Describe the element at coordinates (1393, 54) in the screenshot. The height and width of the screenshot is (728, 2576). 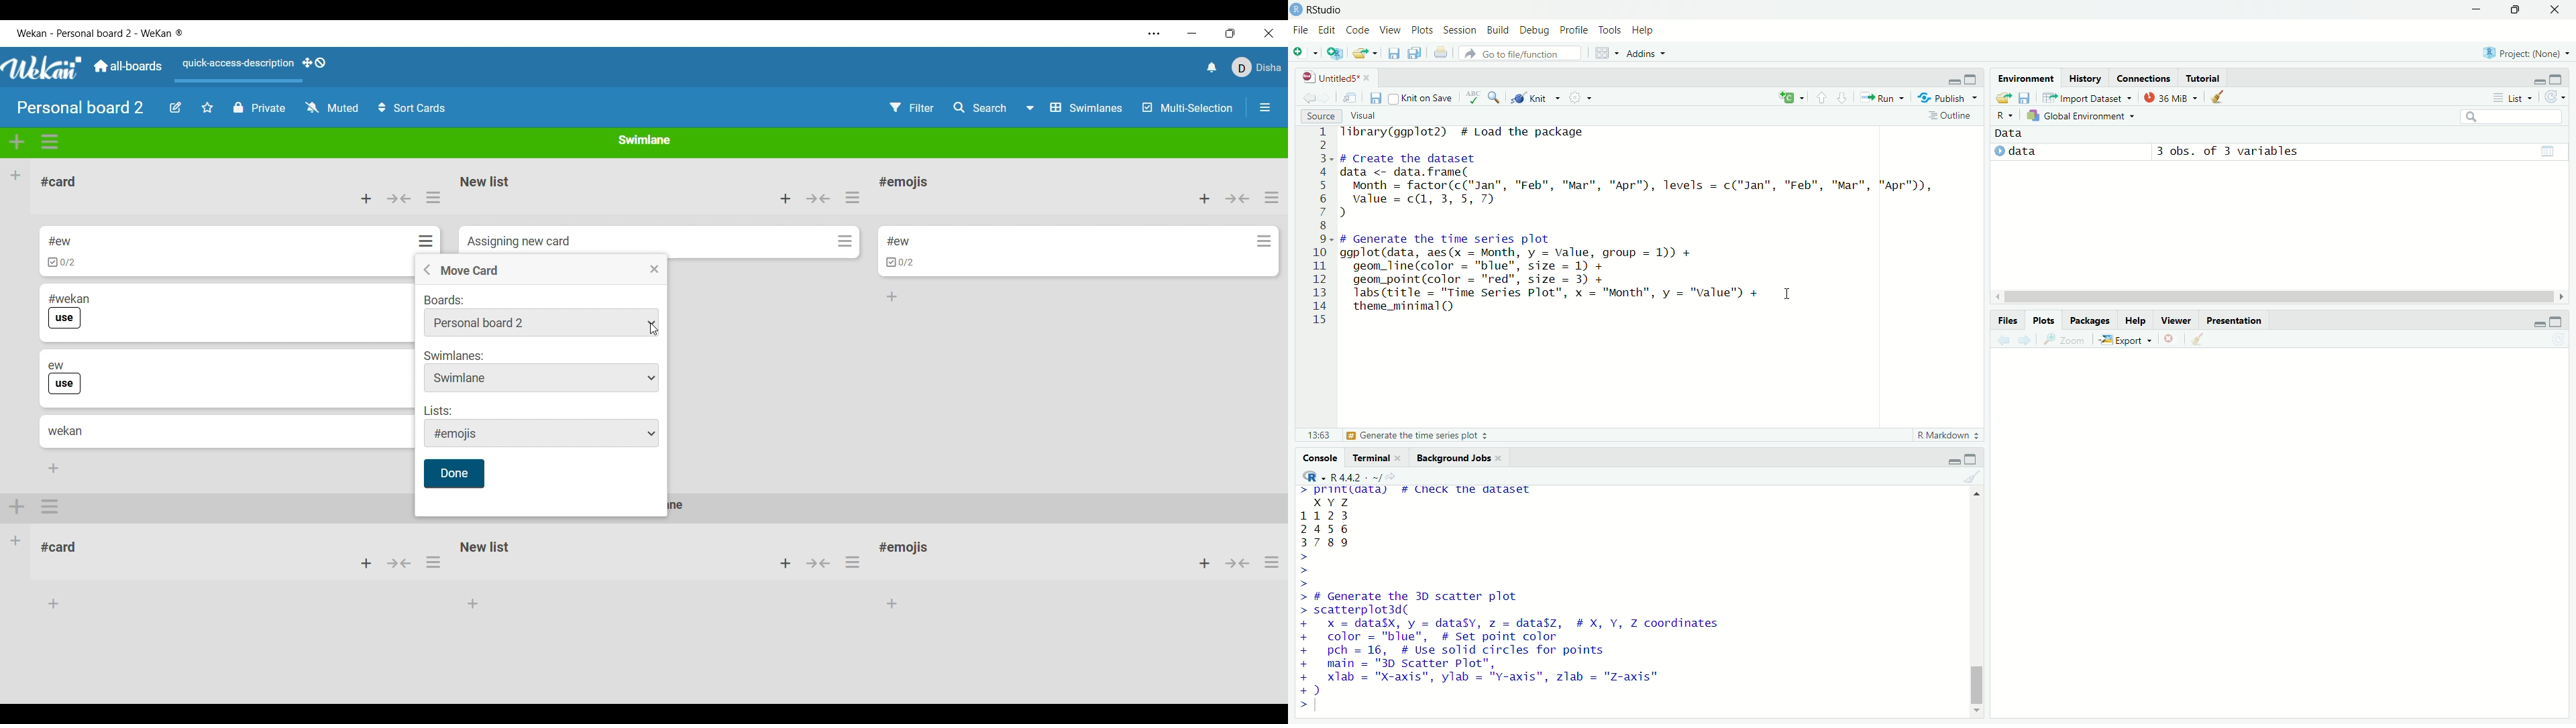
I see `save current document` at that location.